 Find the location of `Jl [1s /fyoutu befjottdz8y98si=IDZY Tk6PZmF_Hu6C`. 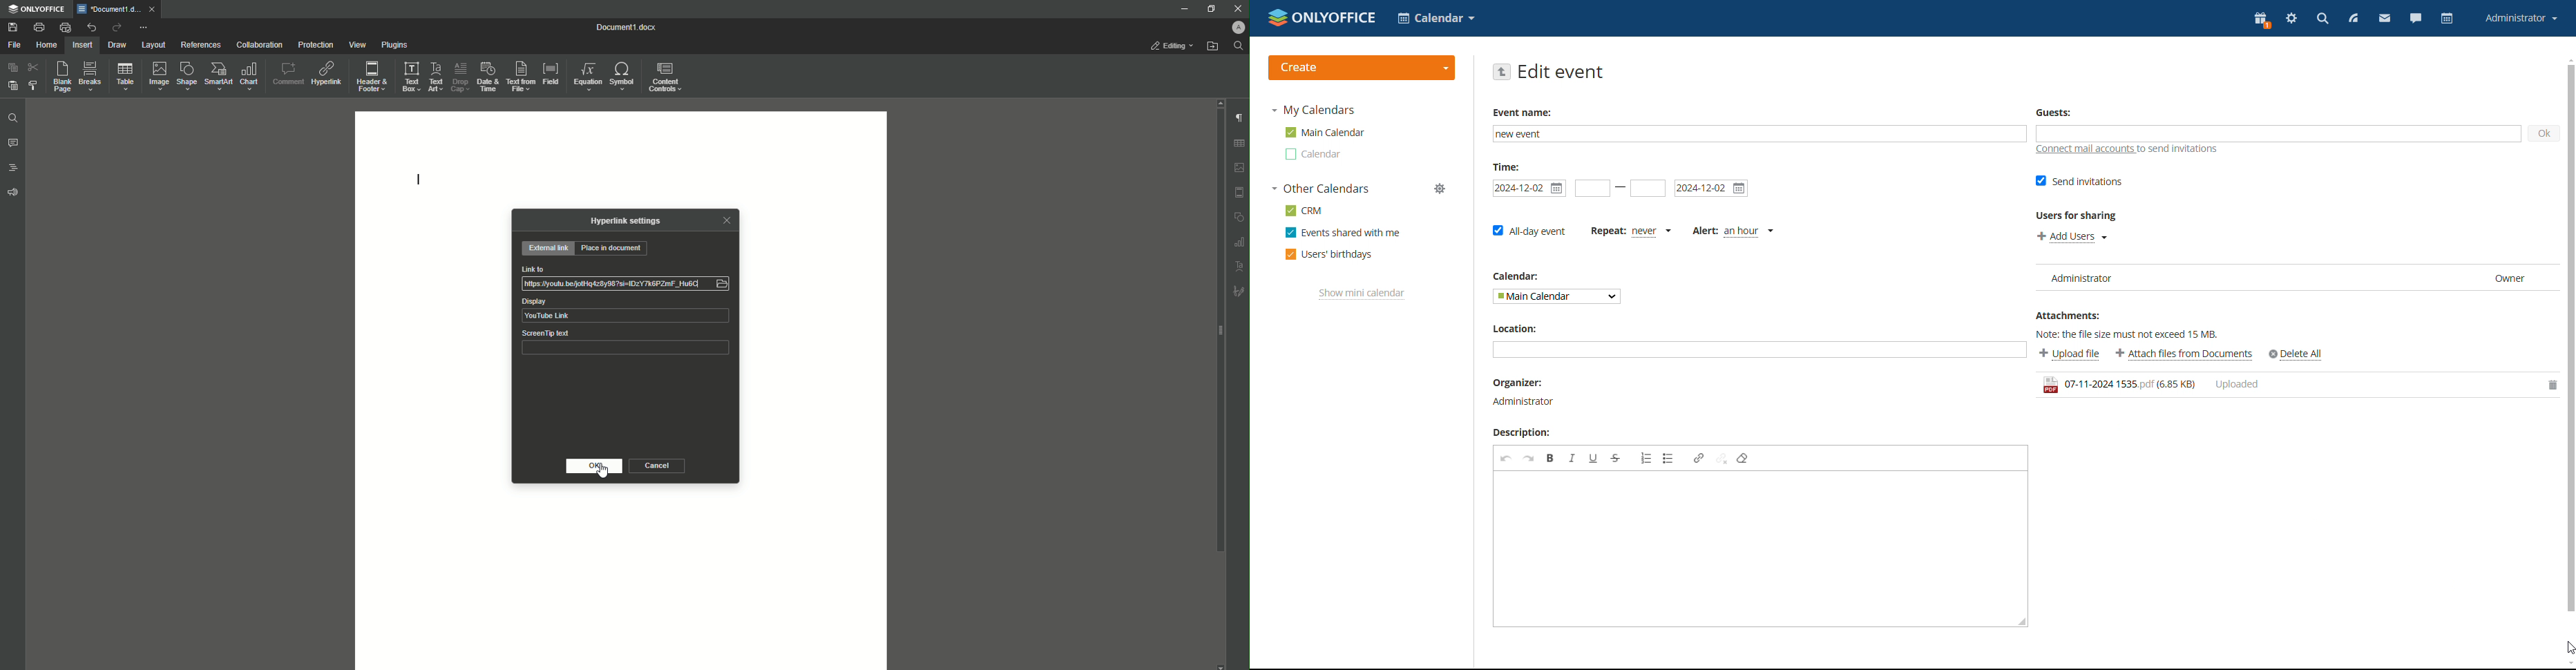

Jl [1s /fyoutu befjottdz8y98si=IDZY Tk6PZmF_Hu6C is located at coordinates (623, 285).